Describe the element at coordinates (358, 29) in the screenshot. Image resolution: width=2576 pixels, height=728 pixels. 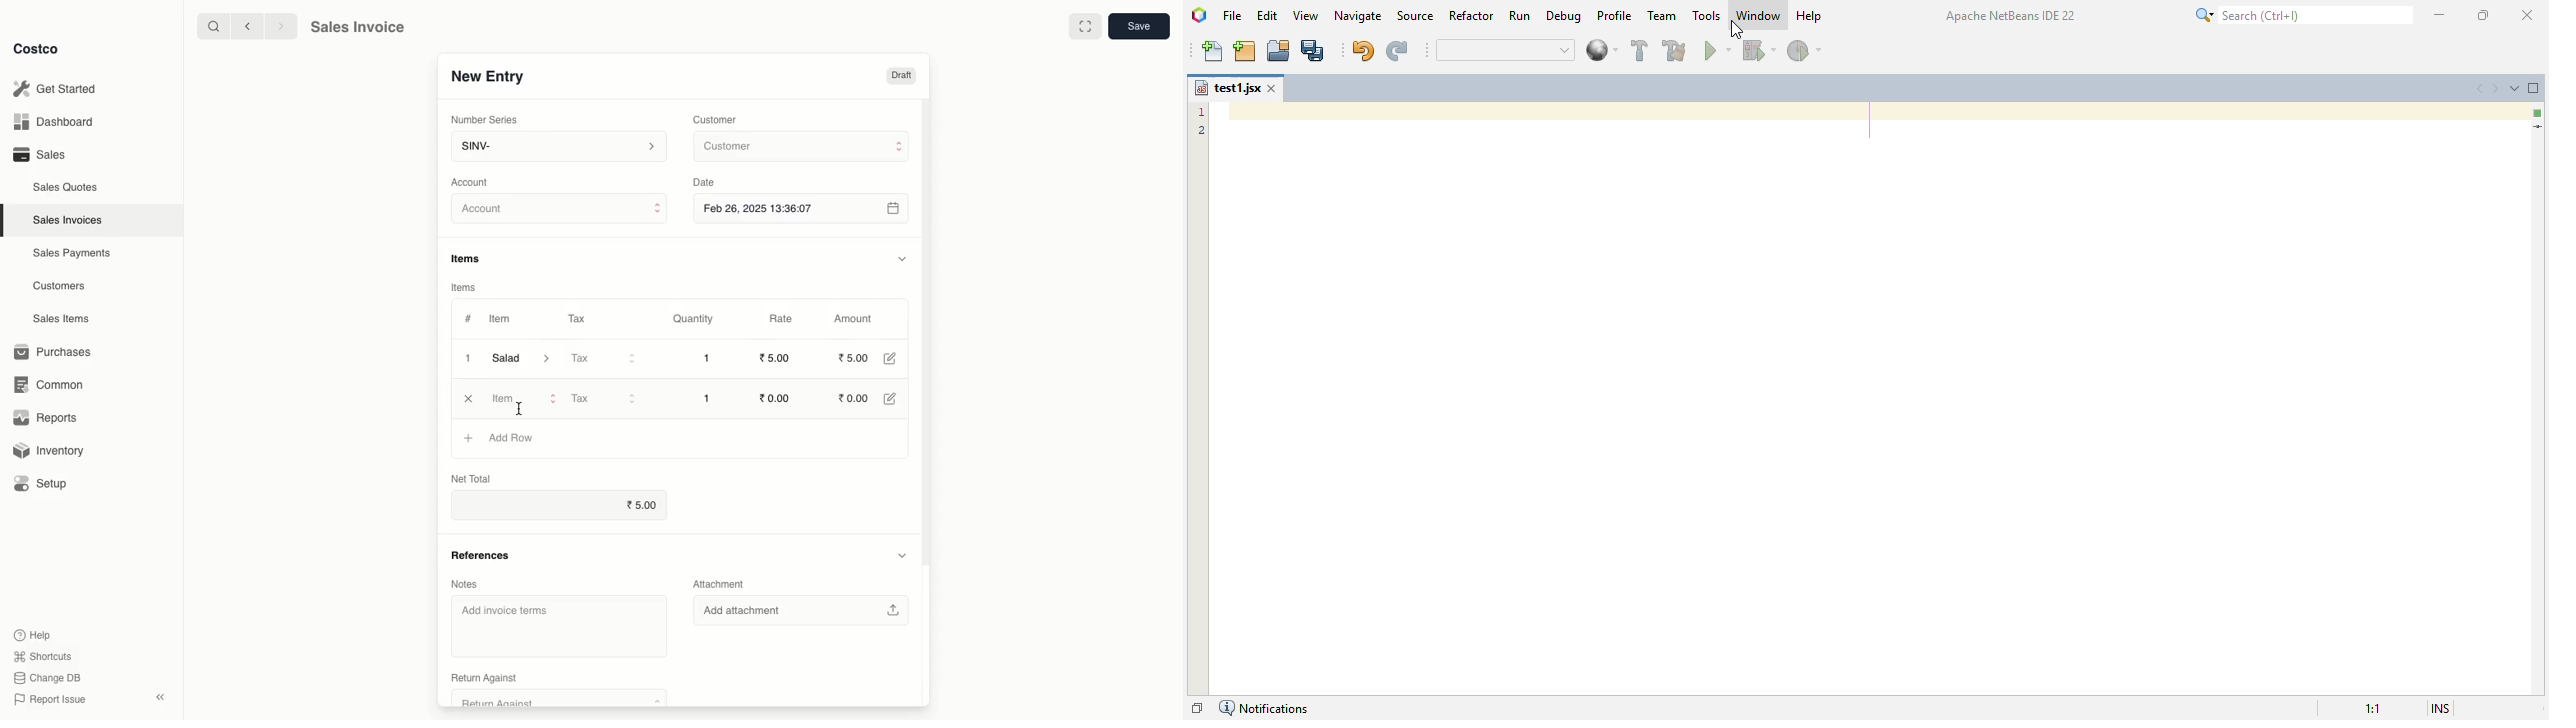
I see `Sales Invoice` at that location.